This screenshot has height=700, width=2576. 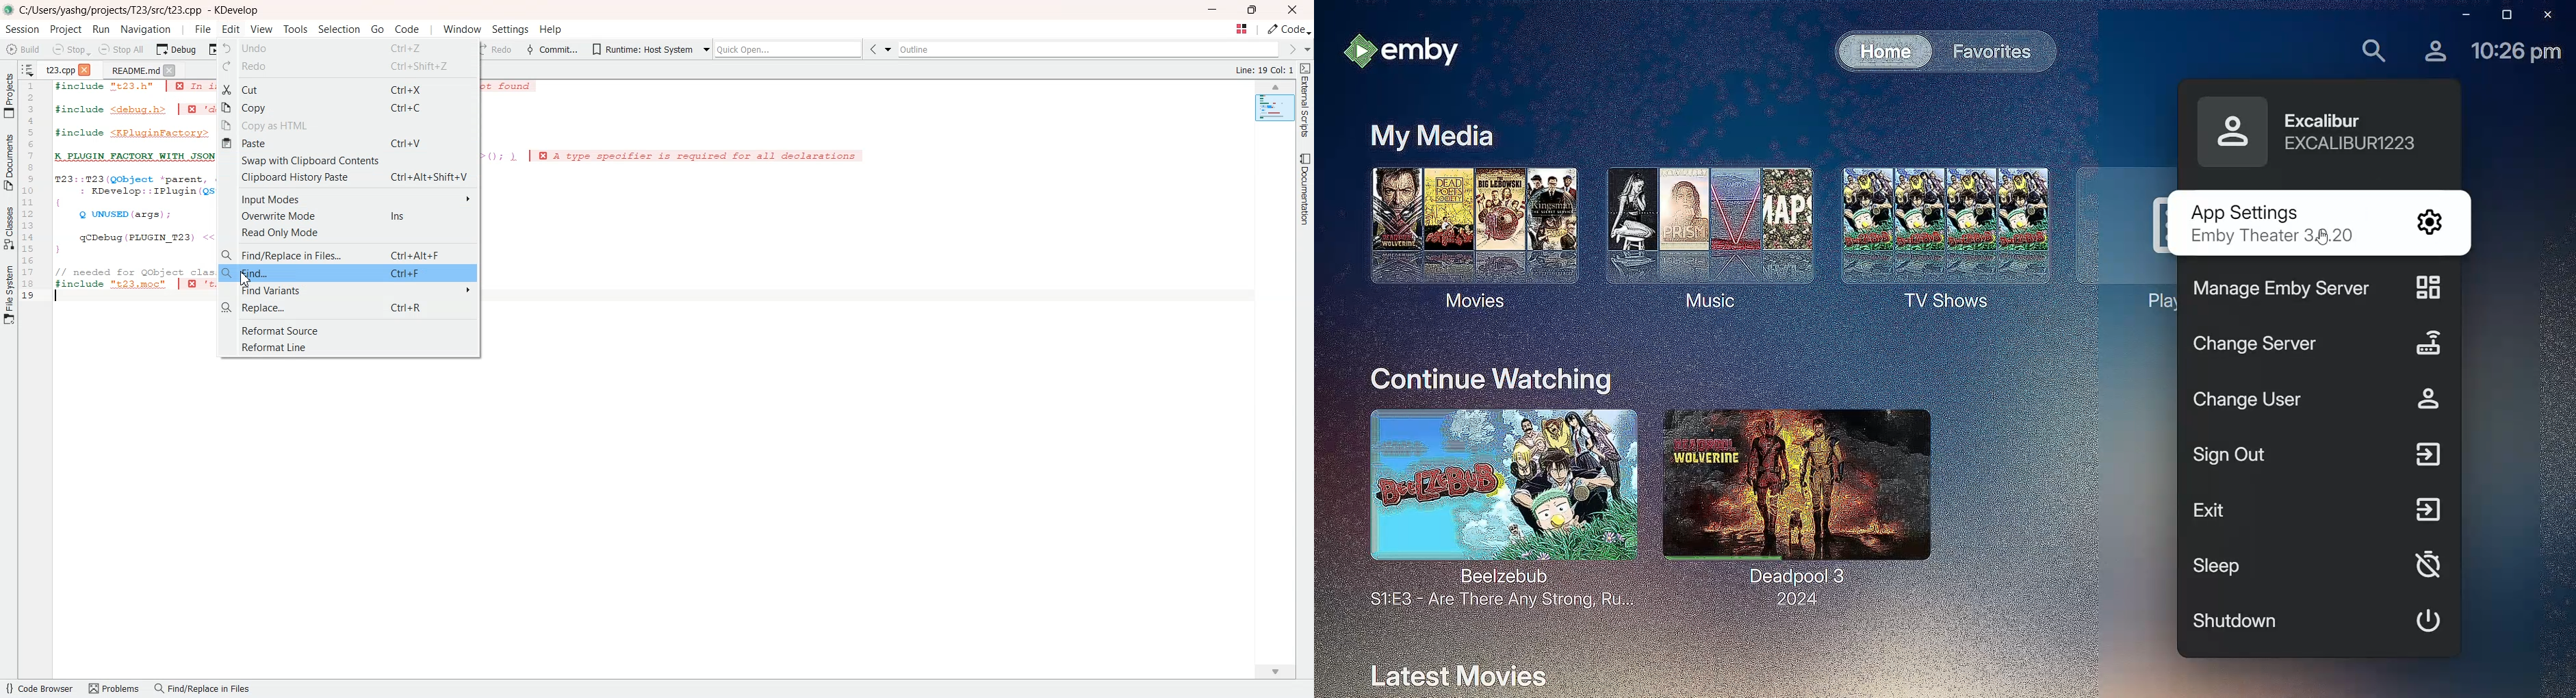 What do you see at coordinates (2121, 233) in the screenshot?
I see `Playlists` at bounding box center [2121, 233].